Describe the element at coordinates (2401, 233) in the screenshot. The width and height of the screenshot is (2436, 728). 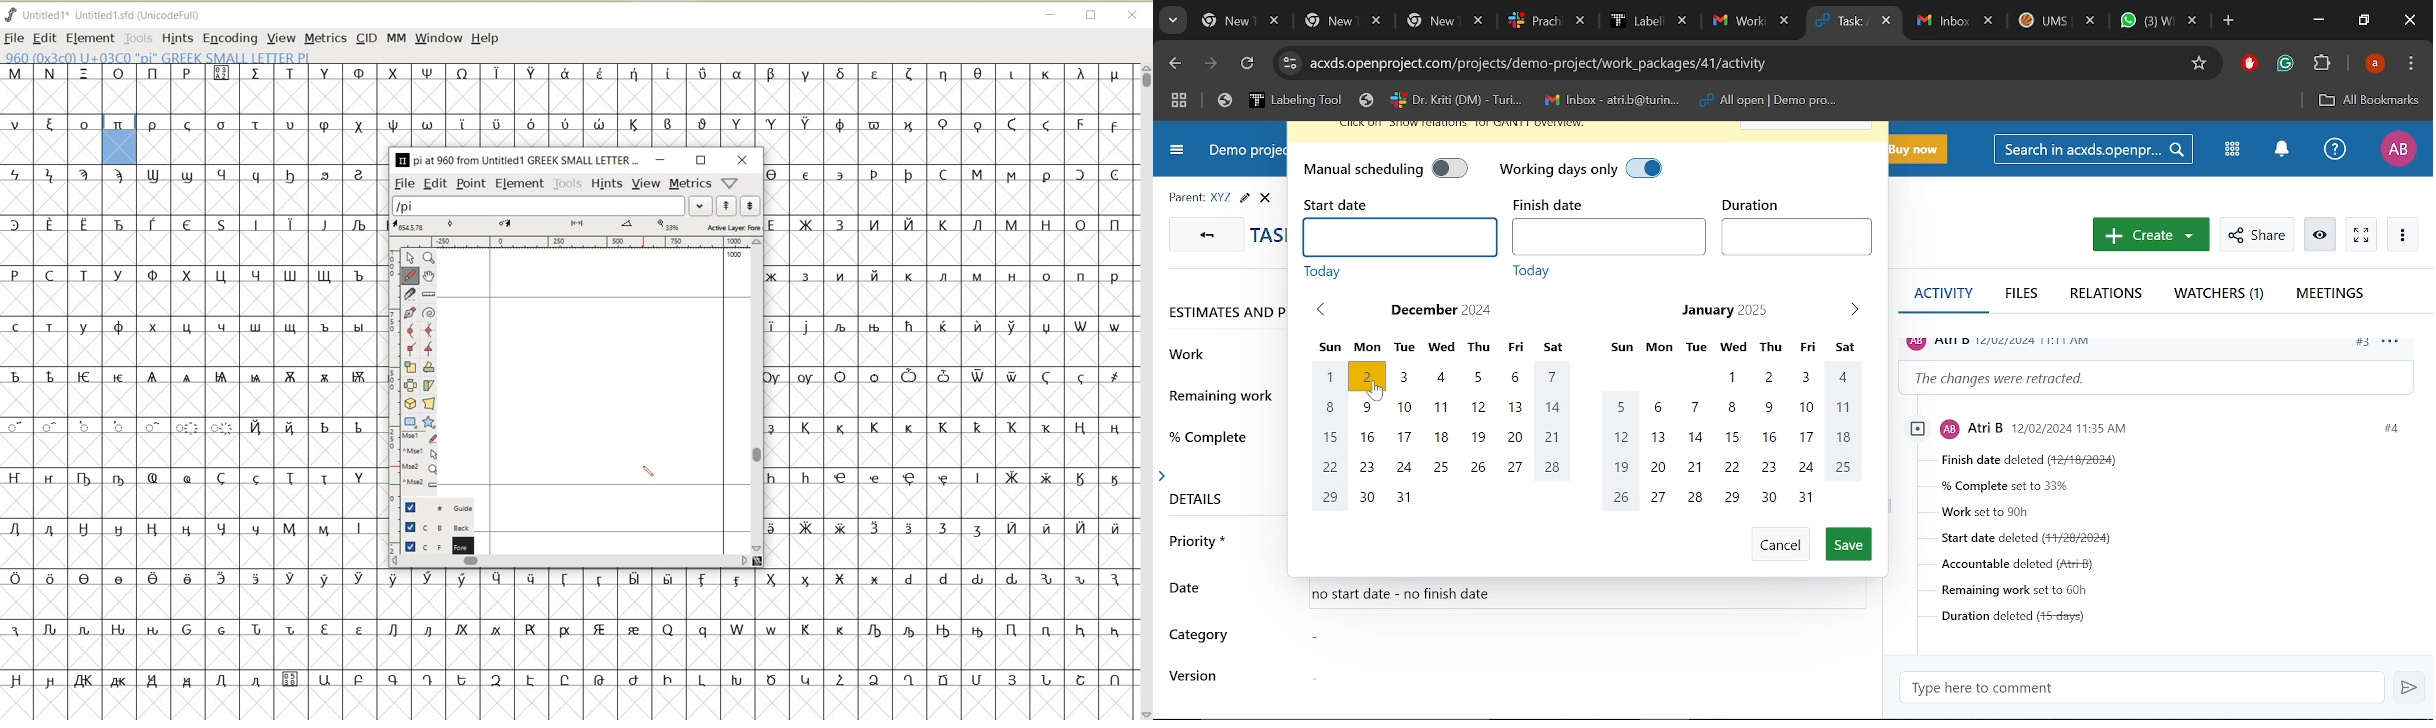
I see `More` at that location.